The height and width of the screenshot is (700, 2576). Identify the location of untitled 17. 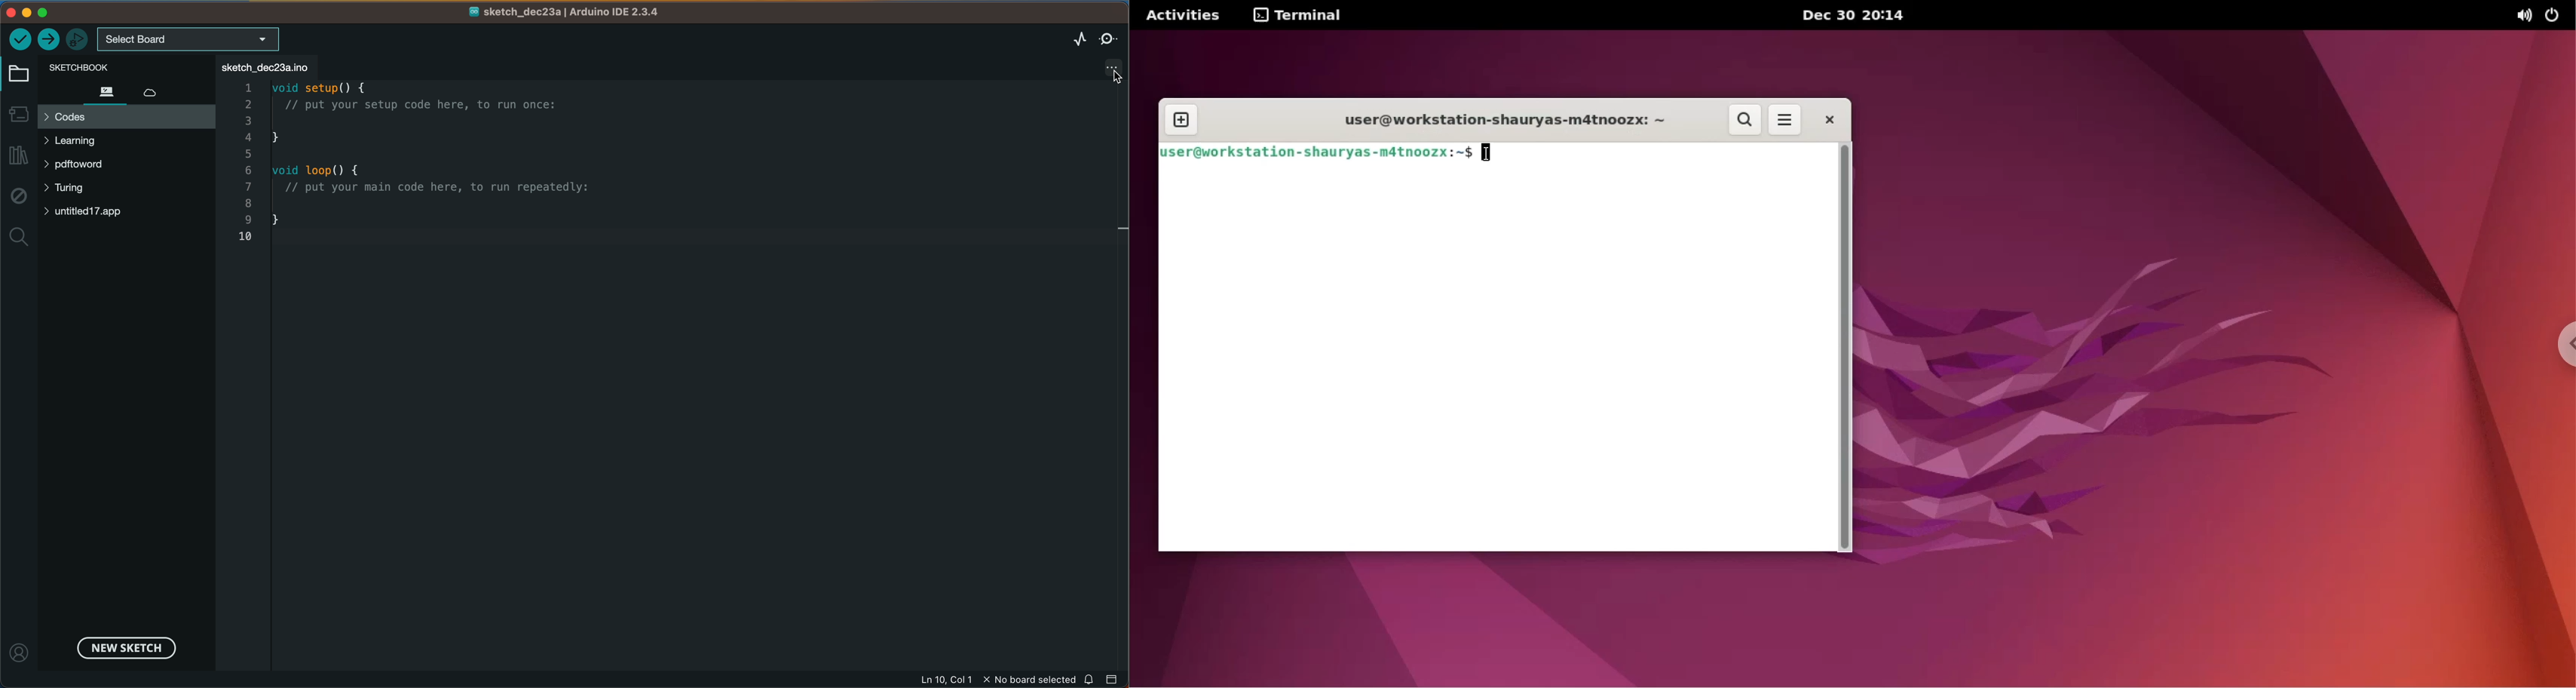
(93, 211).